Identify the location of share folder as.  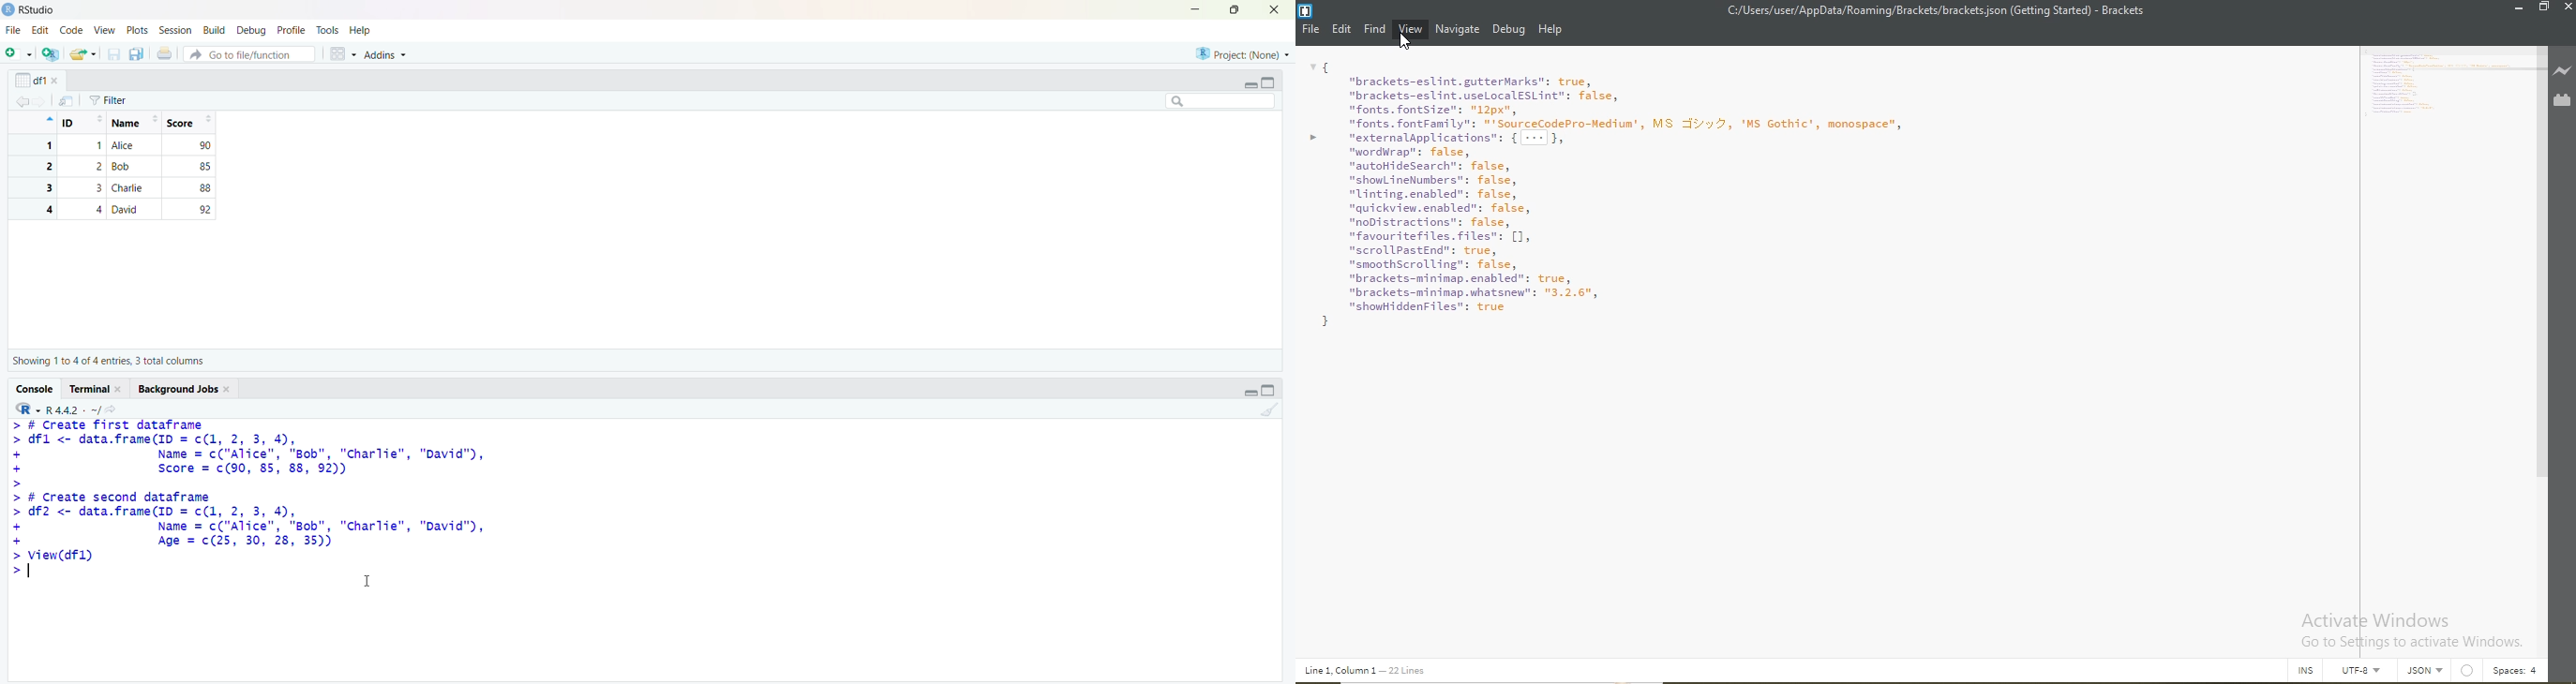
(84, 54).